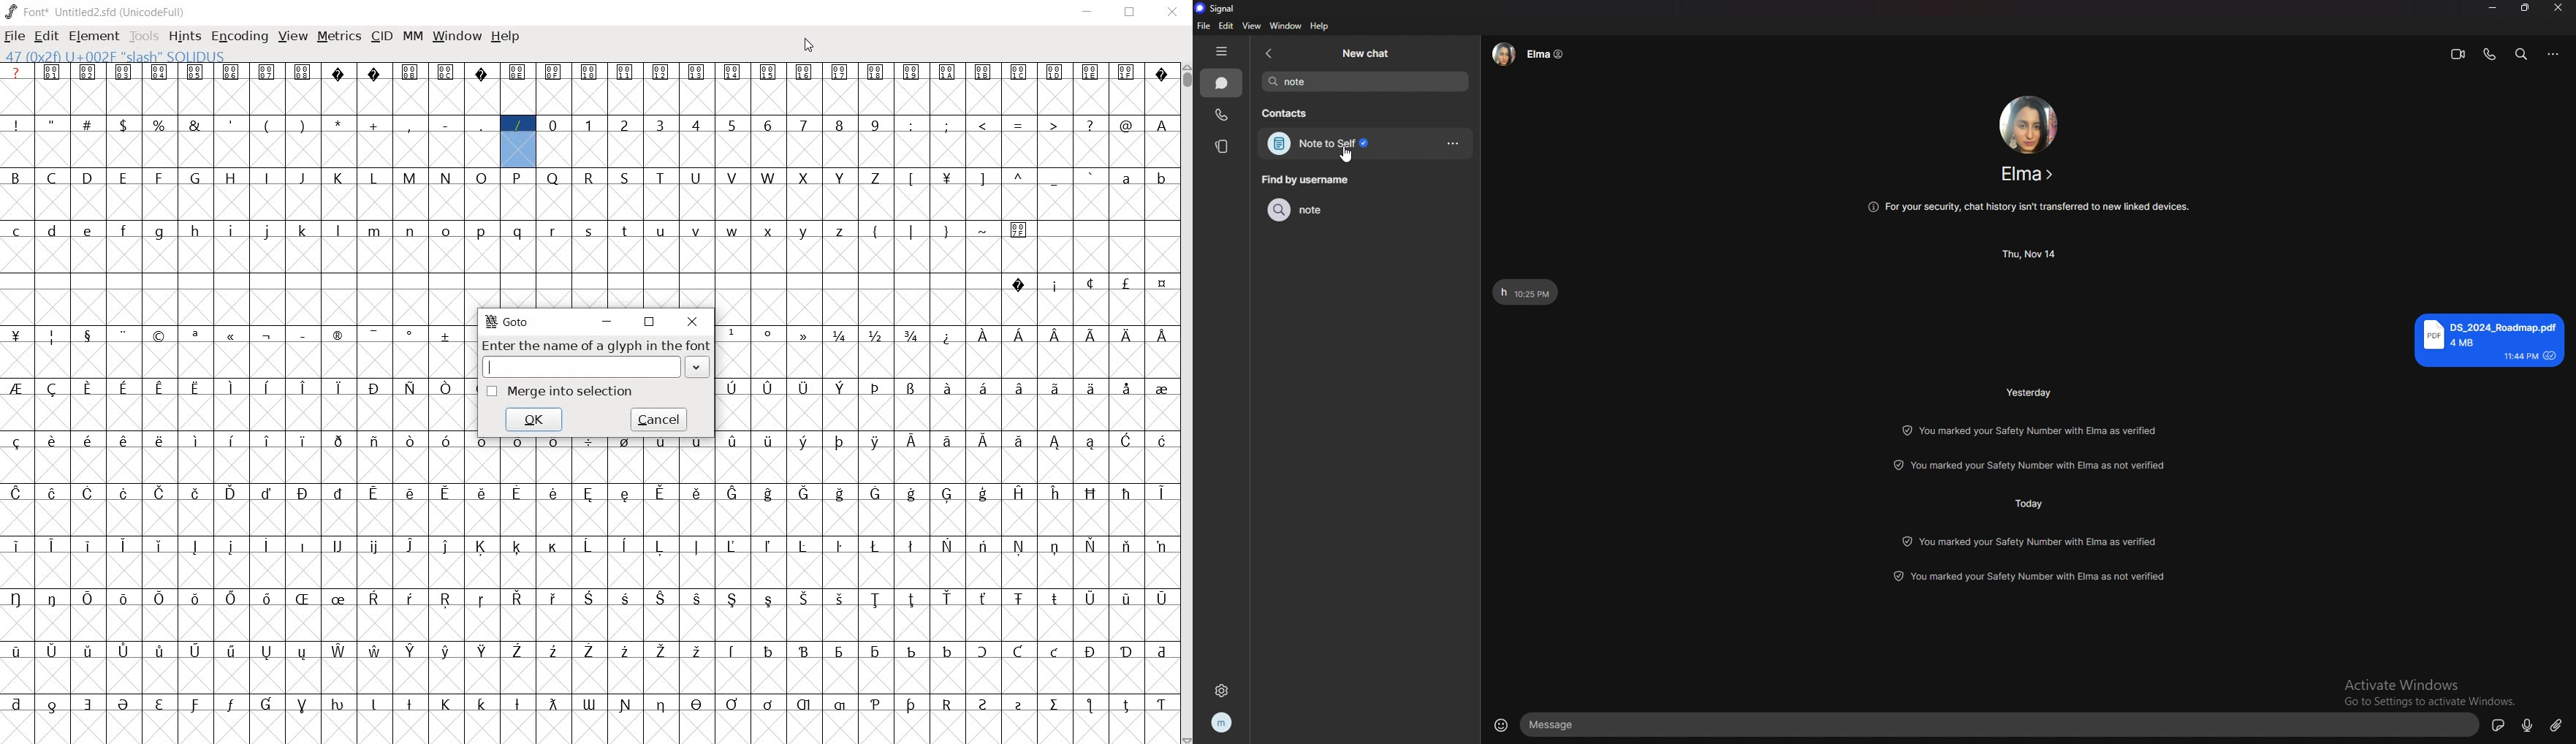 This screenshot has height=756, width=2576. I want to click on glyph, so click(267, 599).